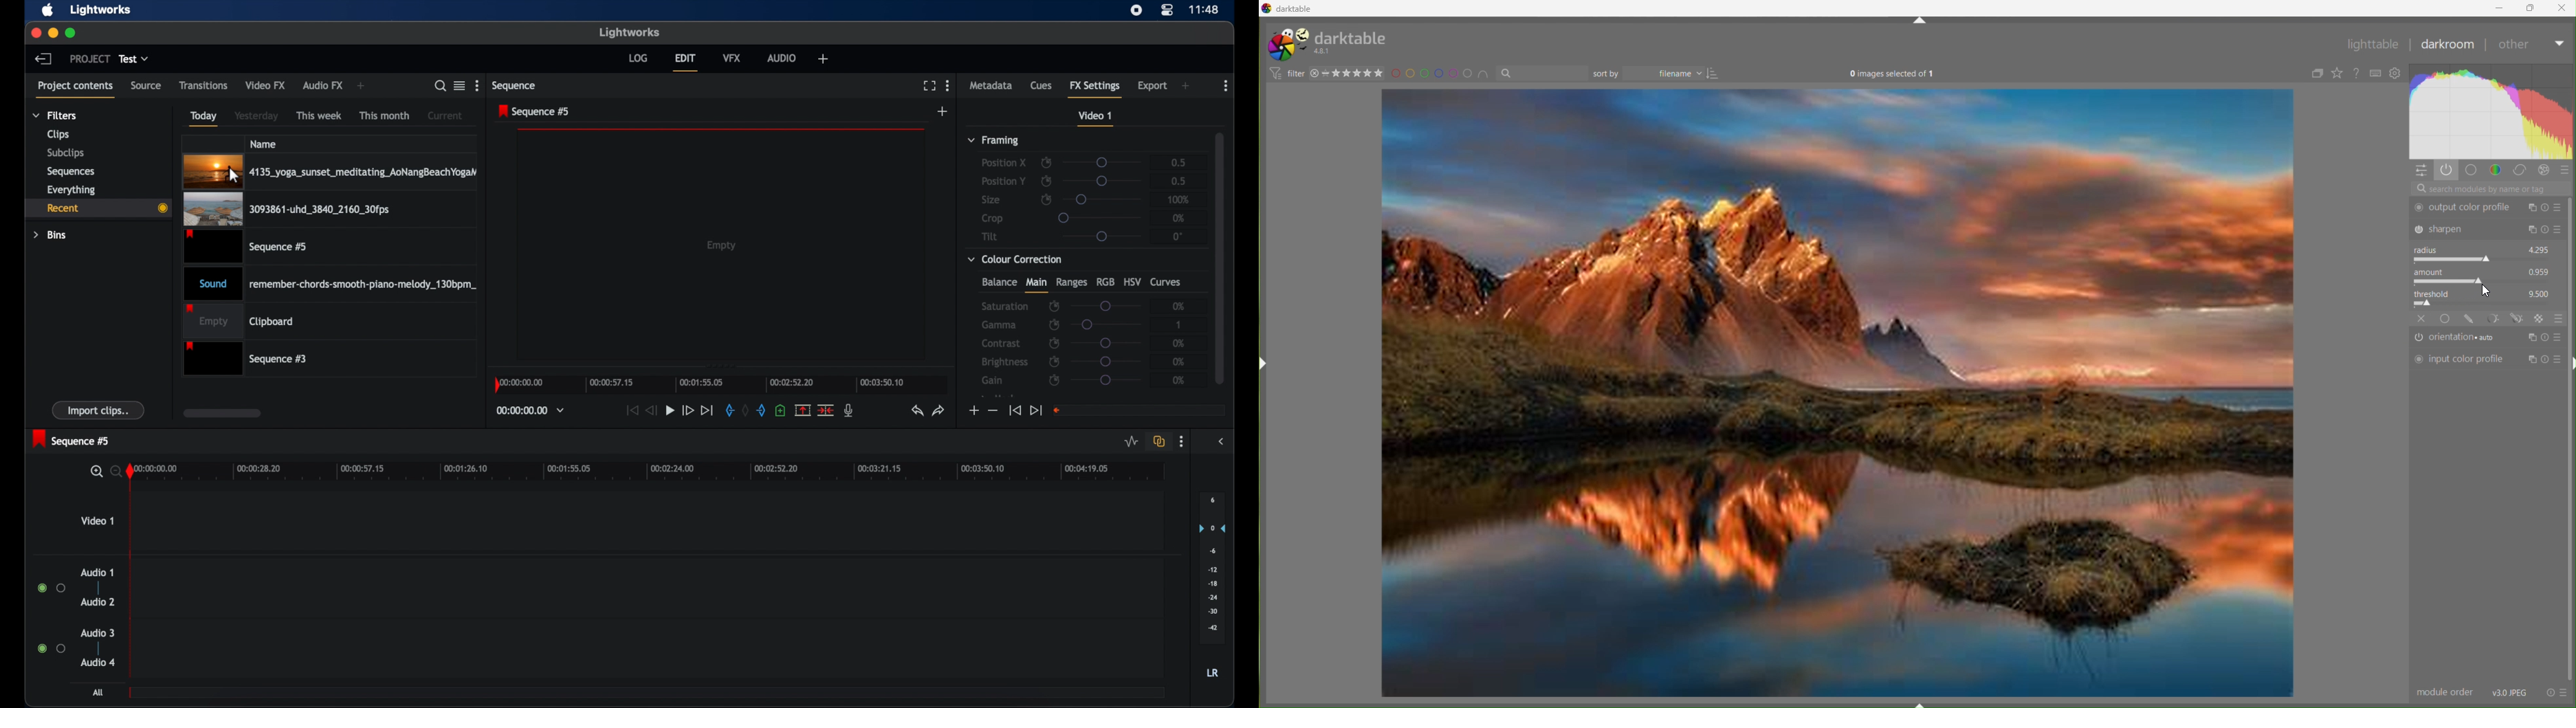 The image size is (2576, 728). I want to click on image, so click(1838, 395).